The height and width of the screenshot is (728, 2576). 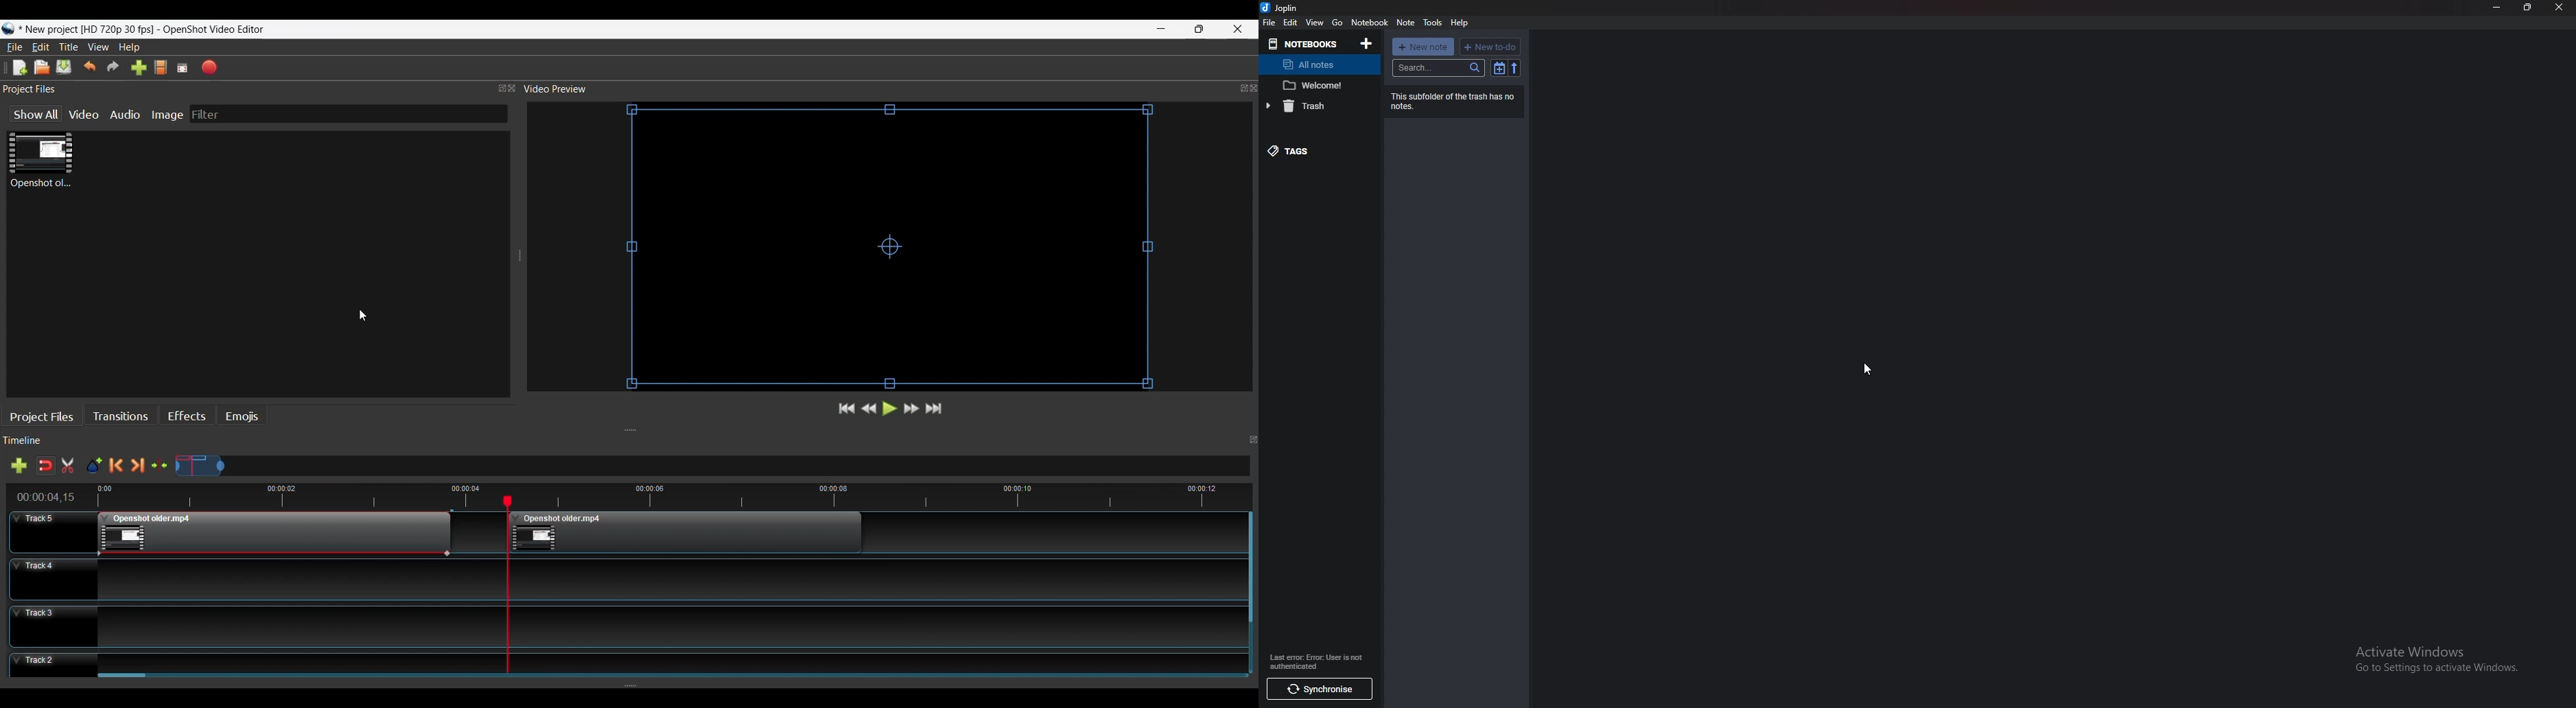 I want to click on Import Files, so click(x=138, y=68).